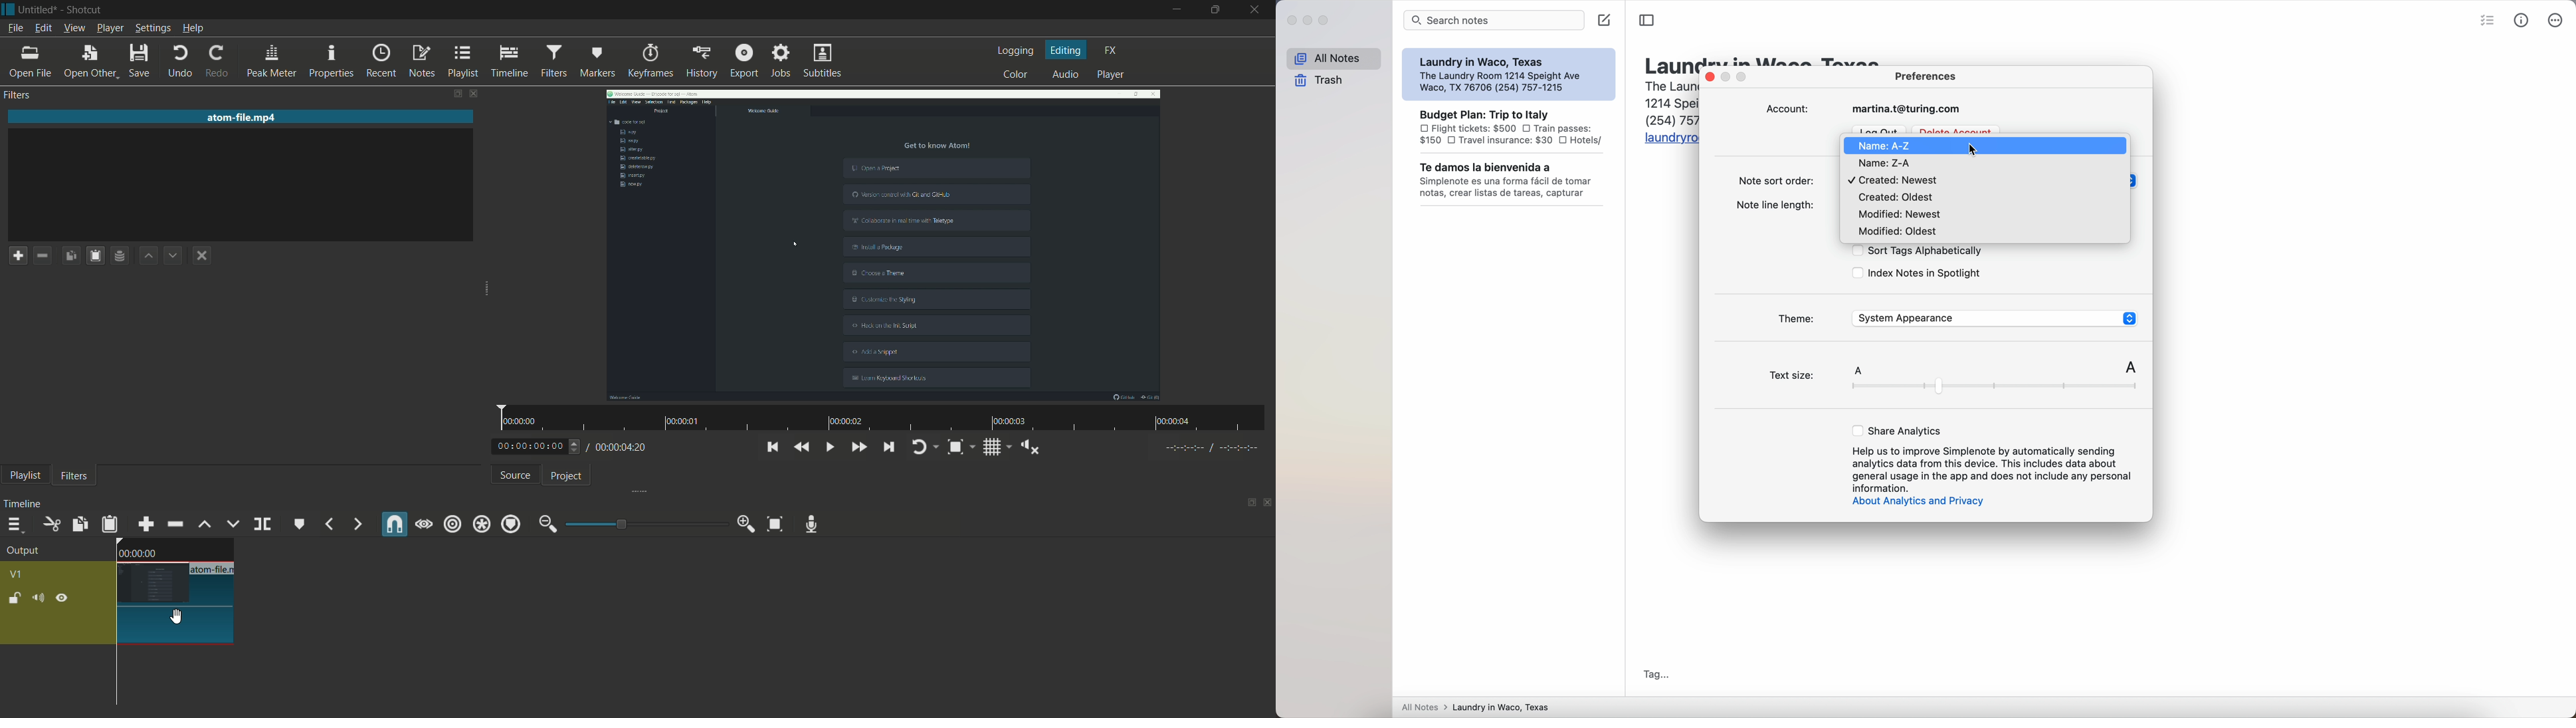 The width and height of the screenshot is (2576, 728). I want to click on preferences, so click(1927, 76).